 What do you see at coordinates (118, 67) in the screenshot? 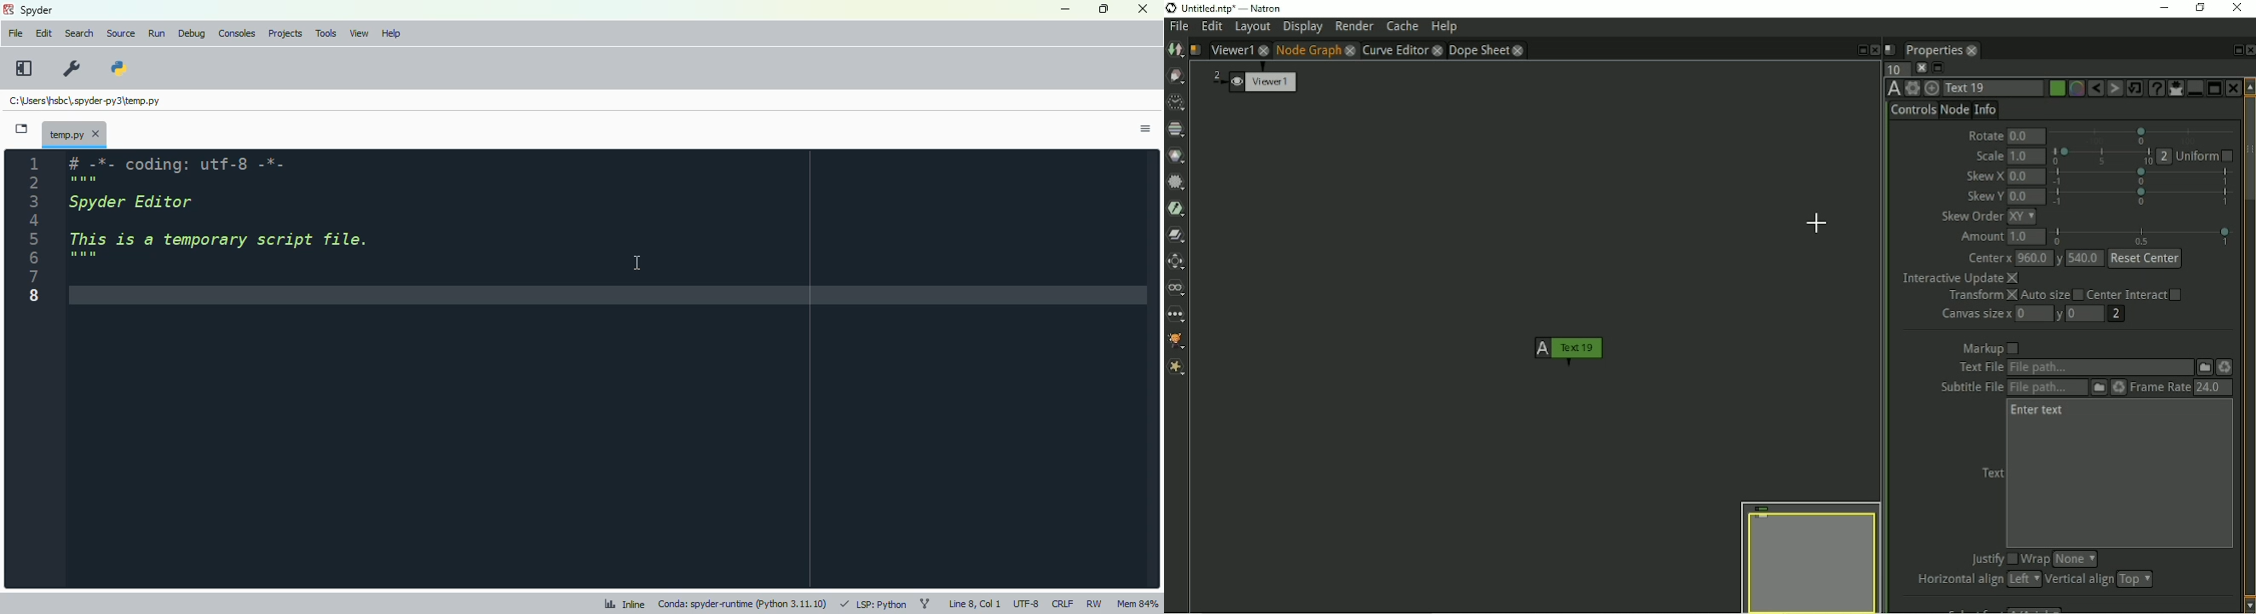
I see `PYTHONPATH manager` at bounding box center [118, 67].